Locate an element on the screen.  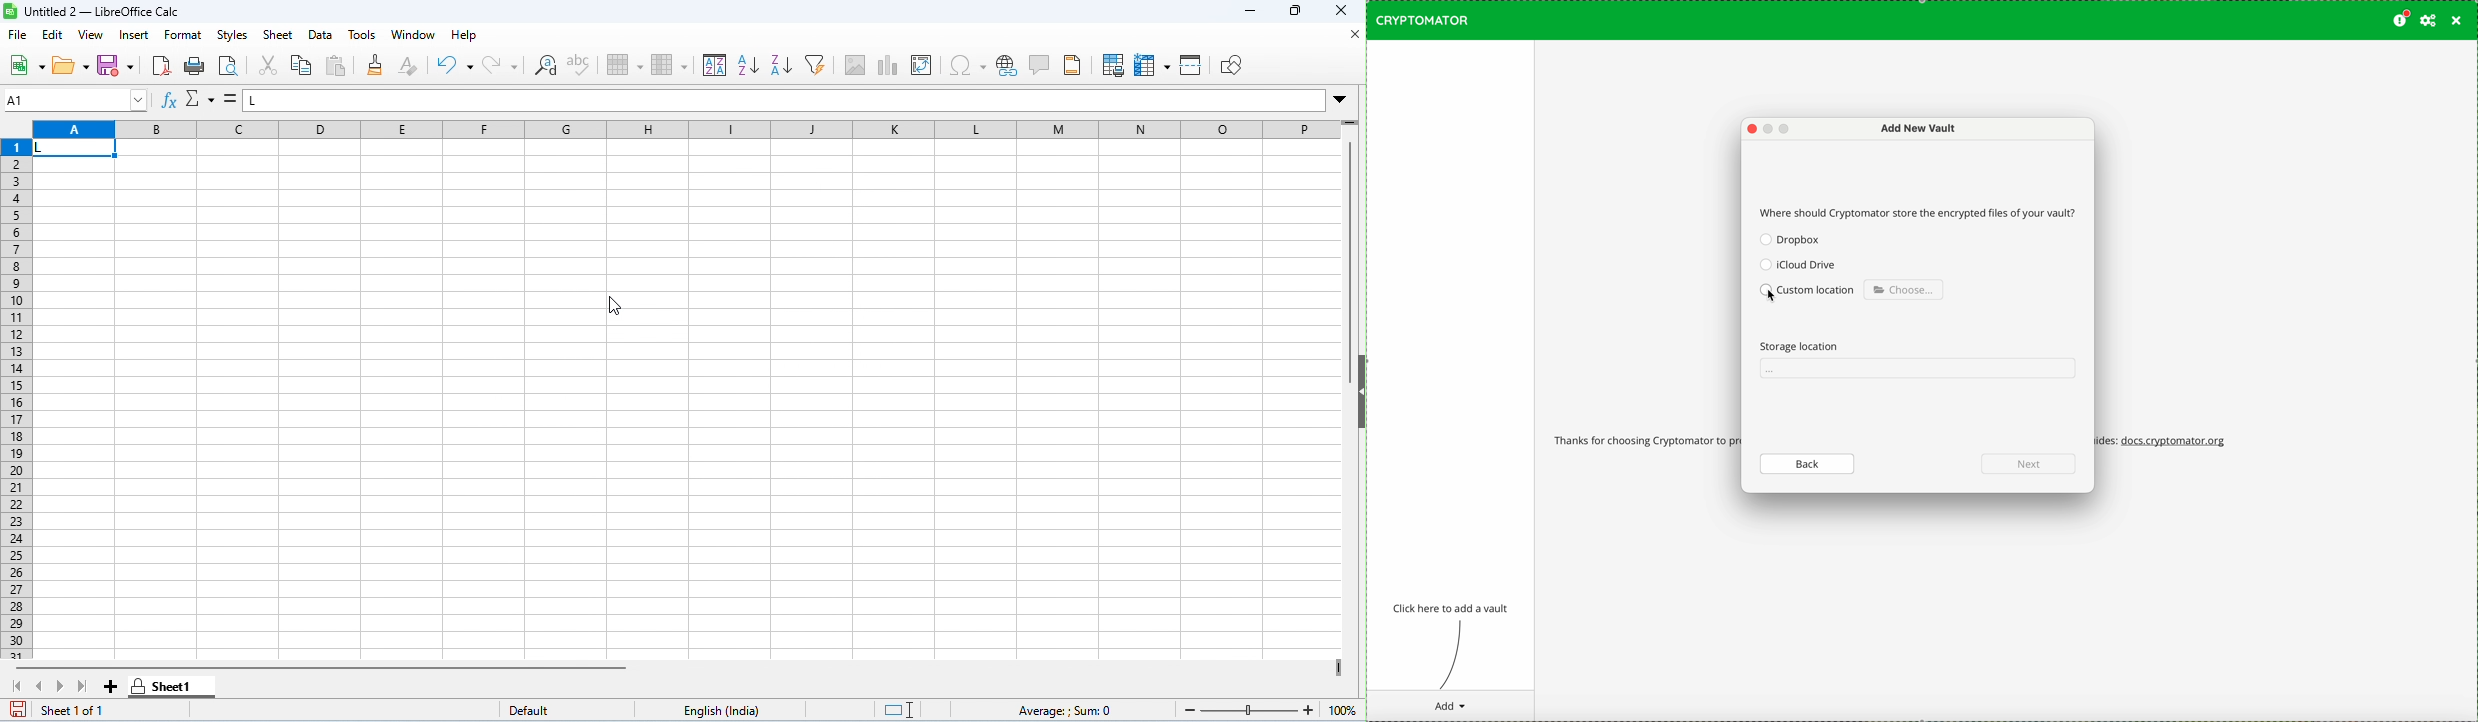
drag to view next columns is located at coordinates (1338, 667).